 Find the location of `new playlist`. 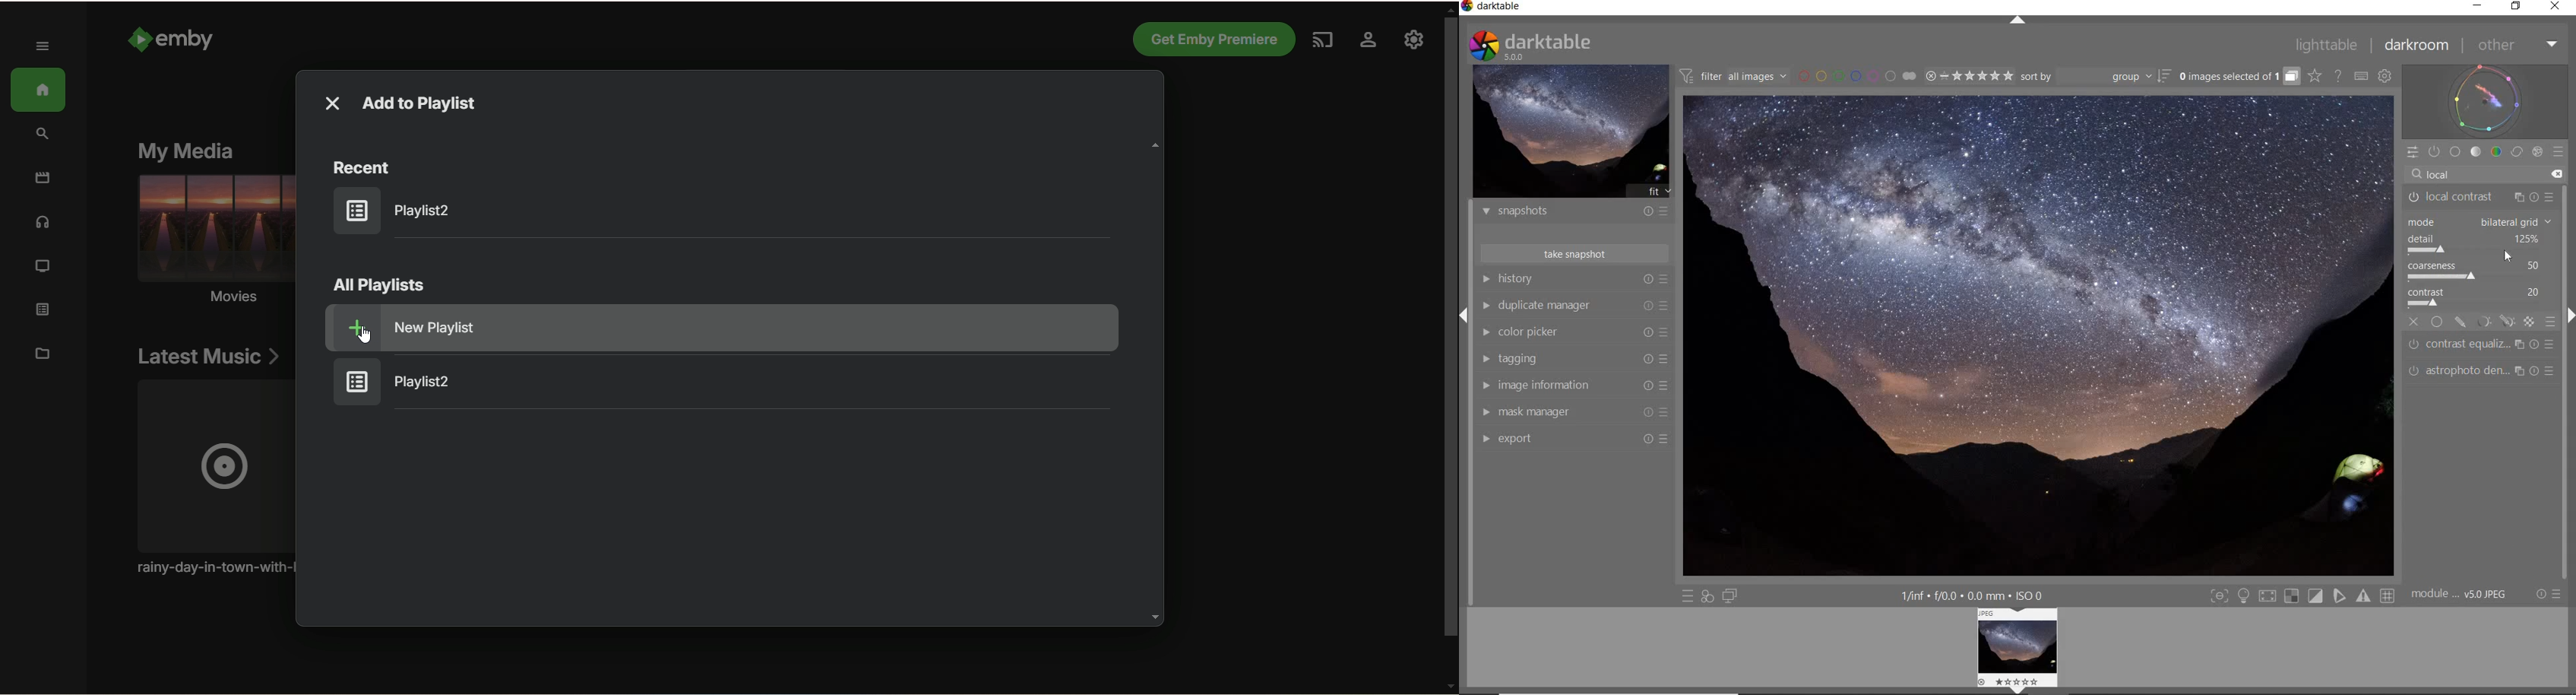

new playlist is located at coordinates (752, 328).